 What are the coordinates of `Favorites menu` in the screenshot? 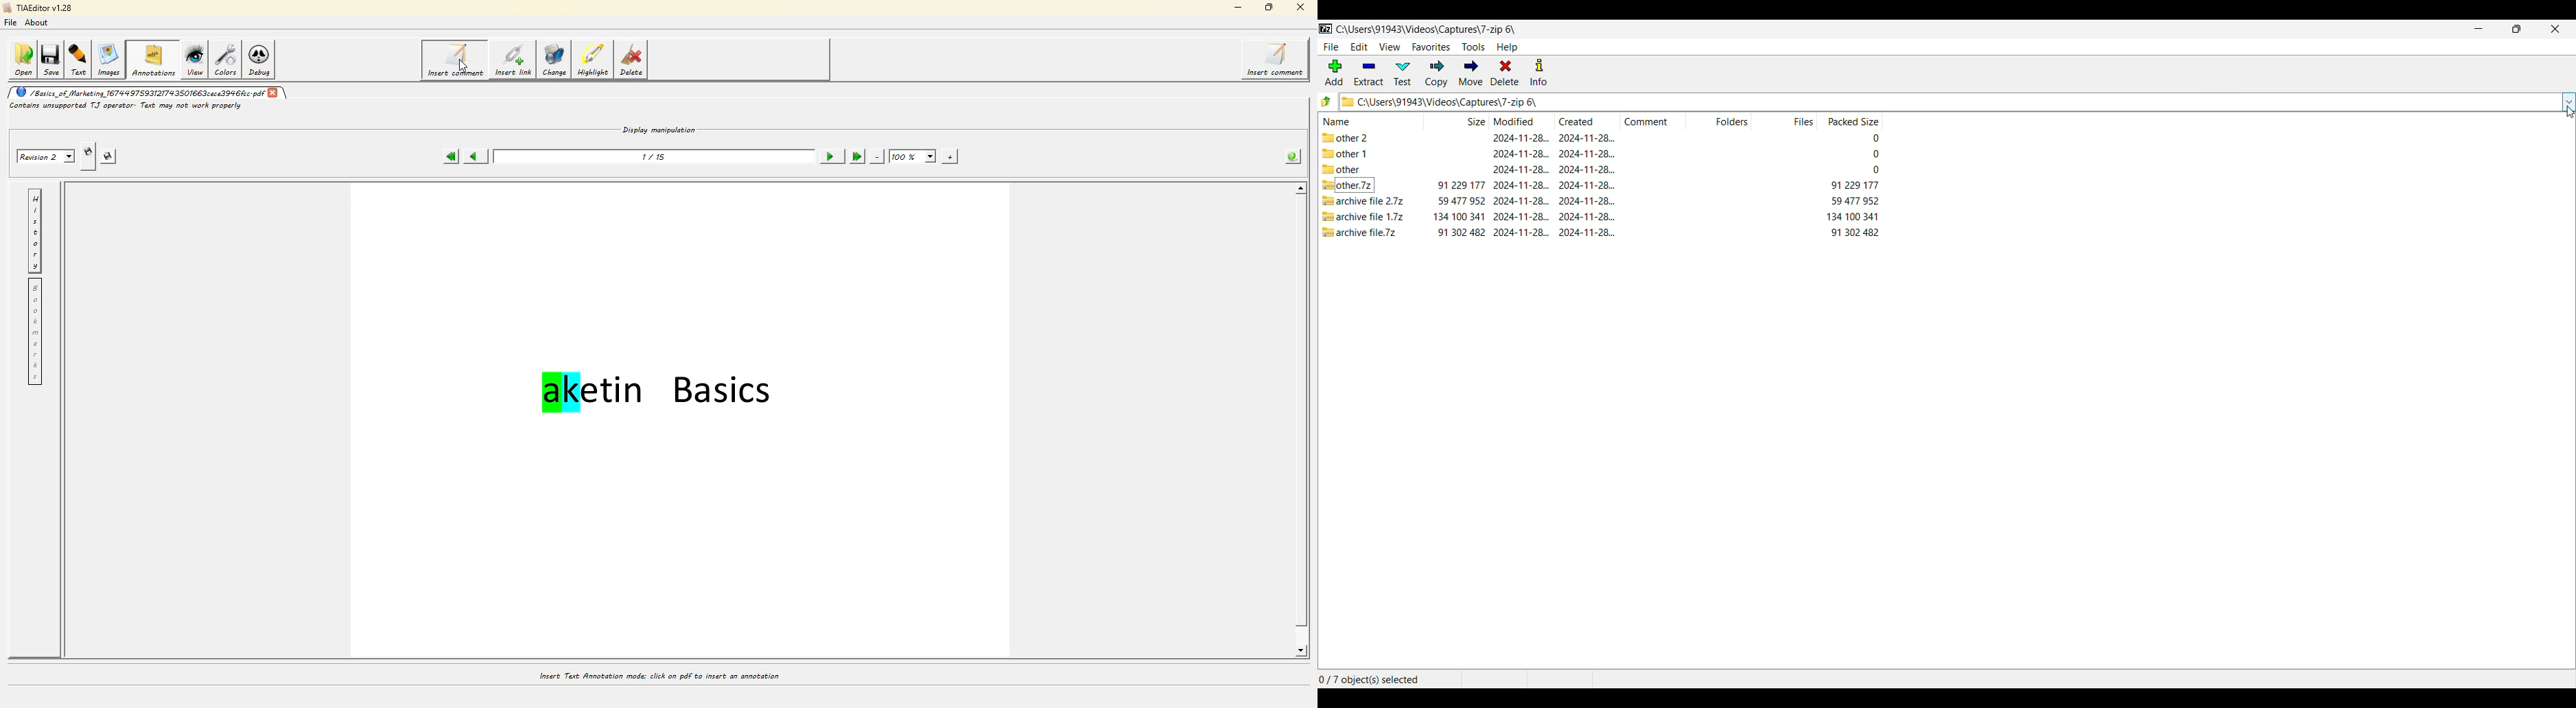 It's located at (1431, 47).